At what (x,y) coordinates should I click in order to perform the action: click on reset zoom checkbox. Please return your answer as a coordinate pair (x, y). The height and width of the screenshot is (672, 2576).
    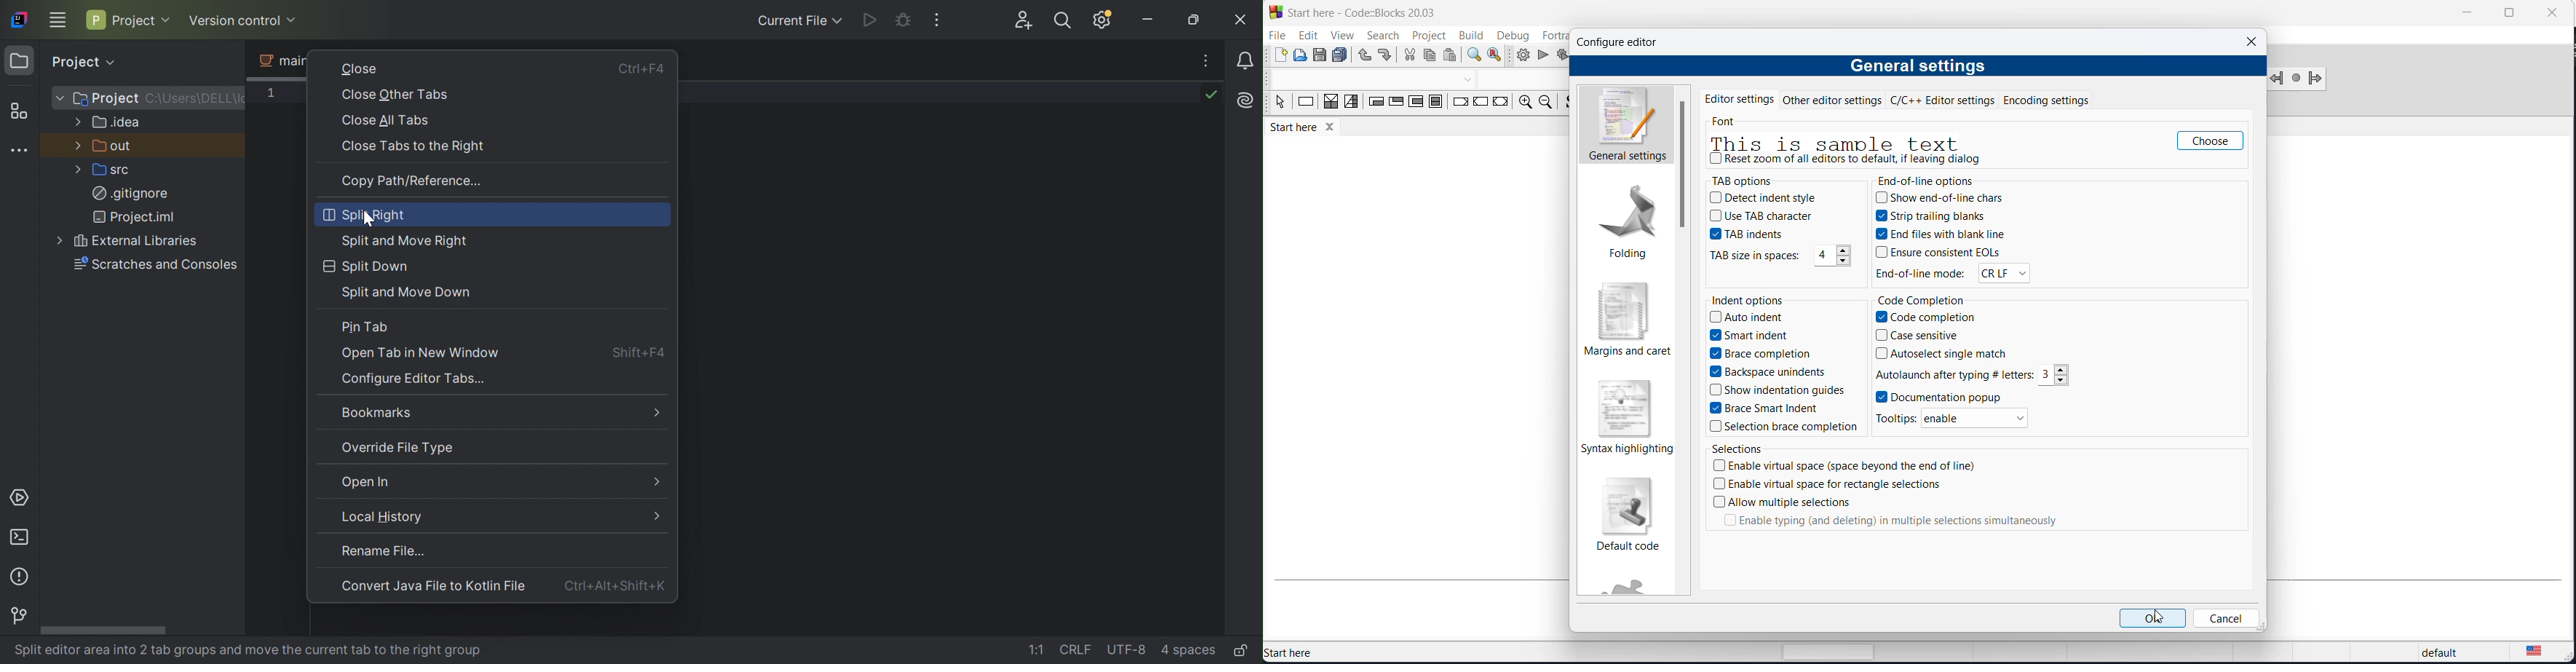
    Looking at the image, I should click on (1852, 163).